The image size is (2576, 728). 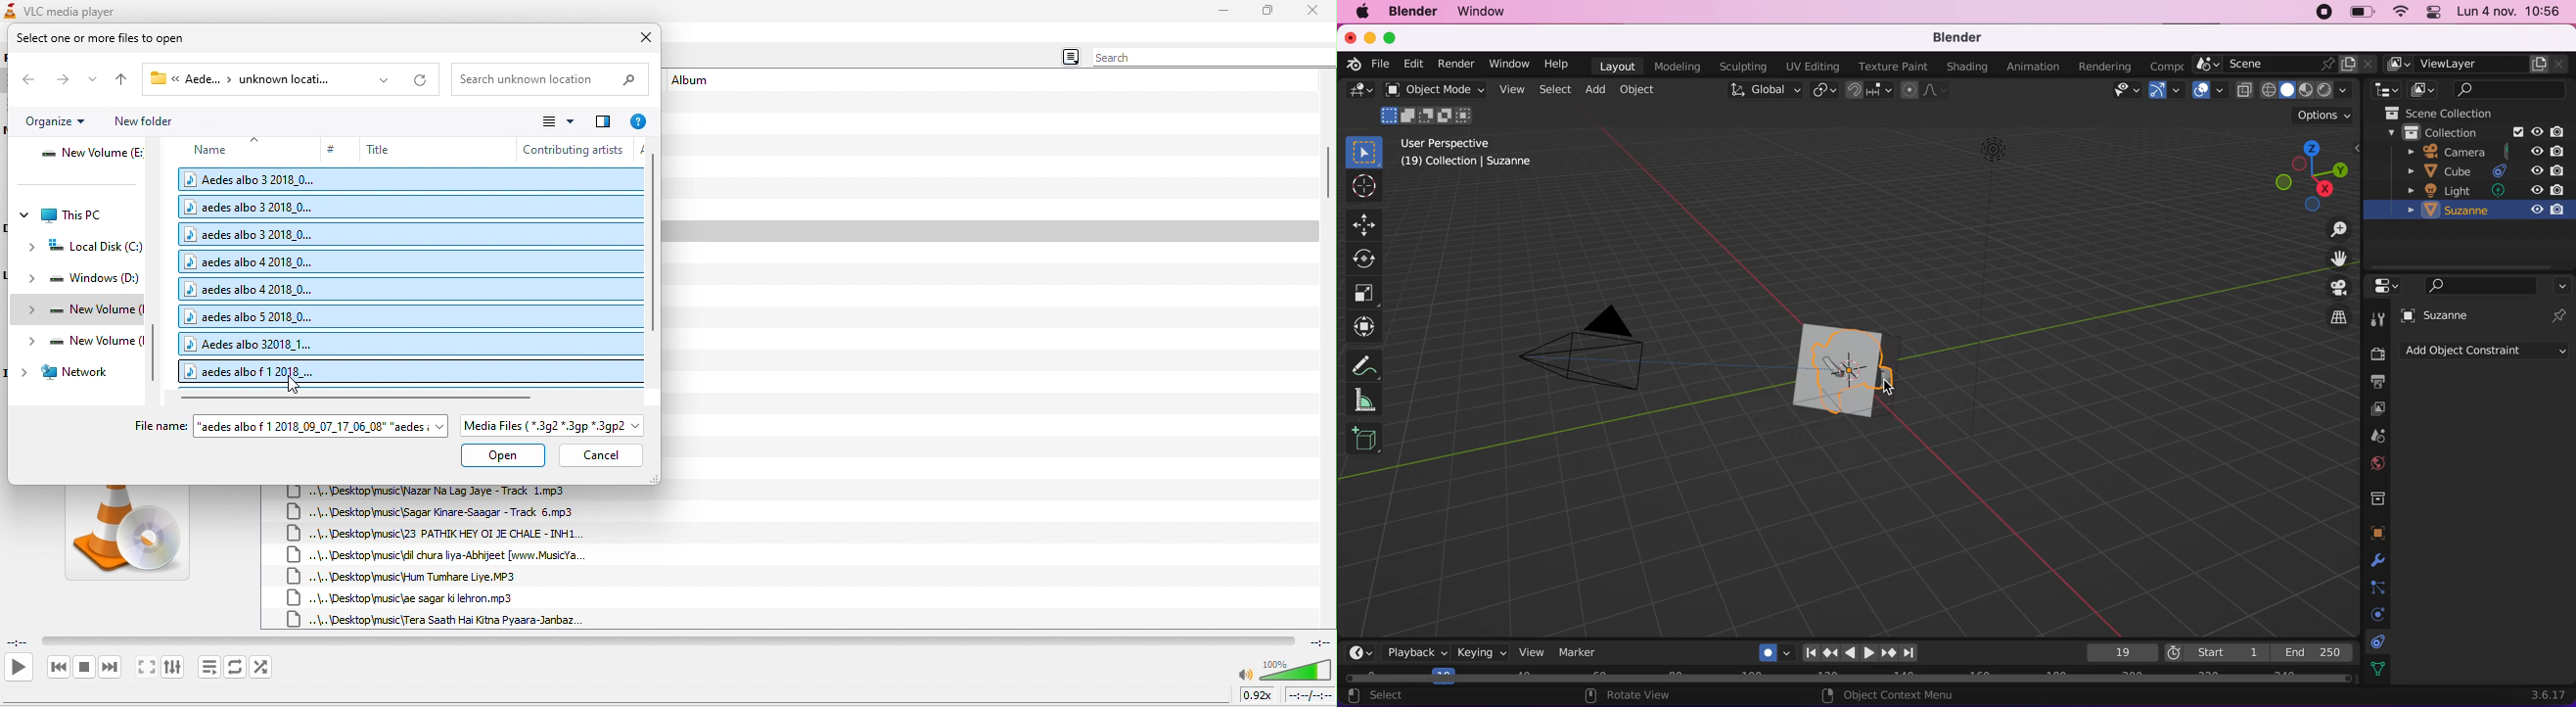 I want to click on render, so click(x=2376, y=354).